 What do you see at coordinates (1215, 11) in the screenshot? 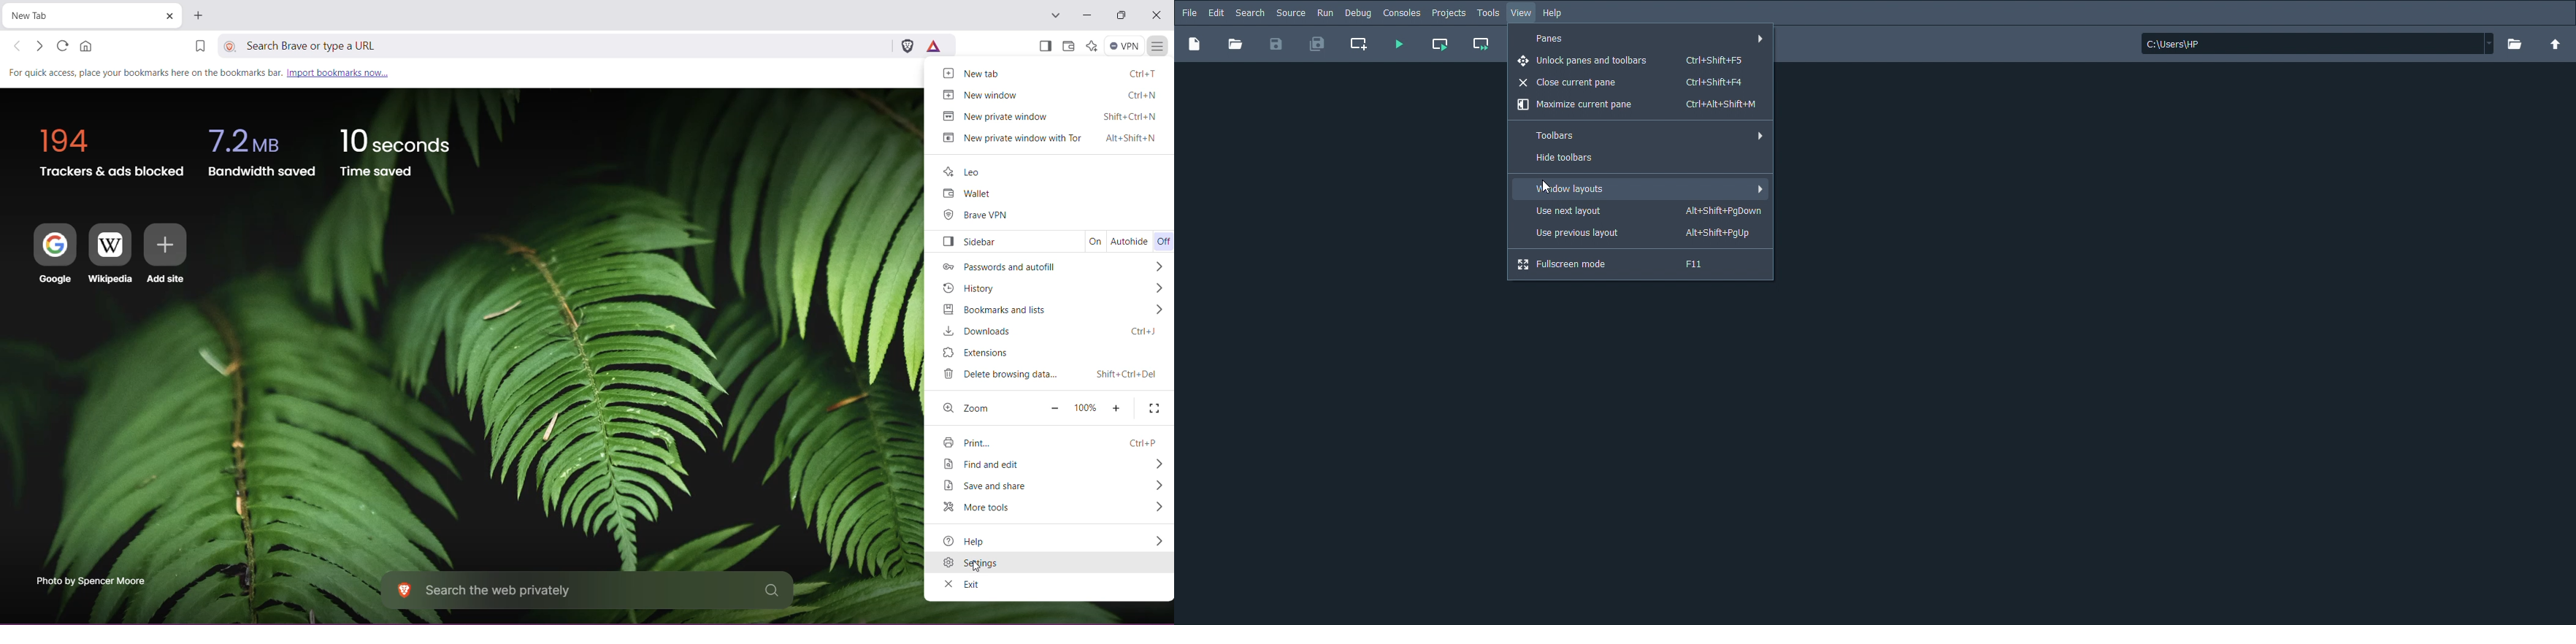
I see `Edit` at bounding box center [1215, 11].